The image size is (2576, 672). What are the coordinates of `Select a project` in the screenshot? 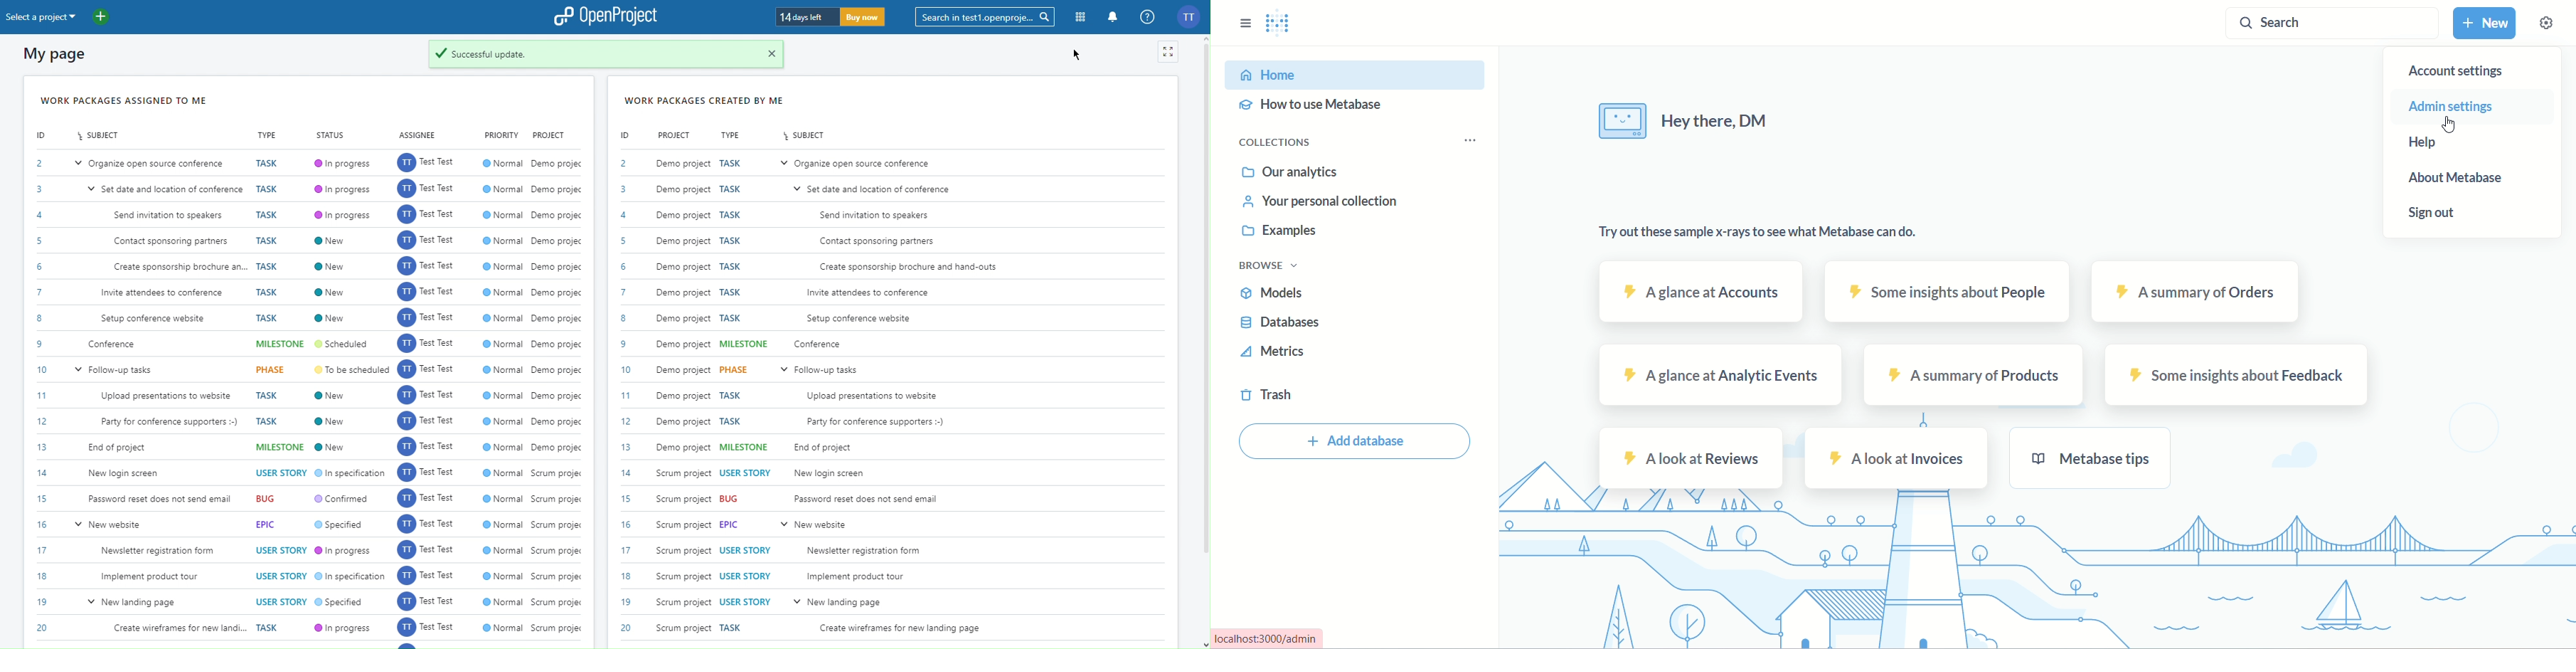 It's located at (87, 18).